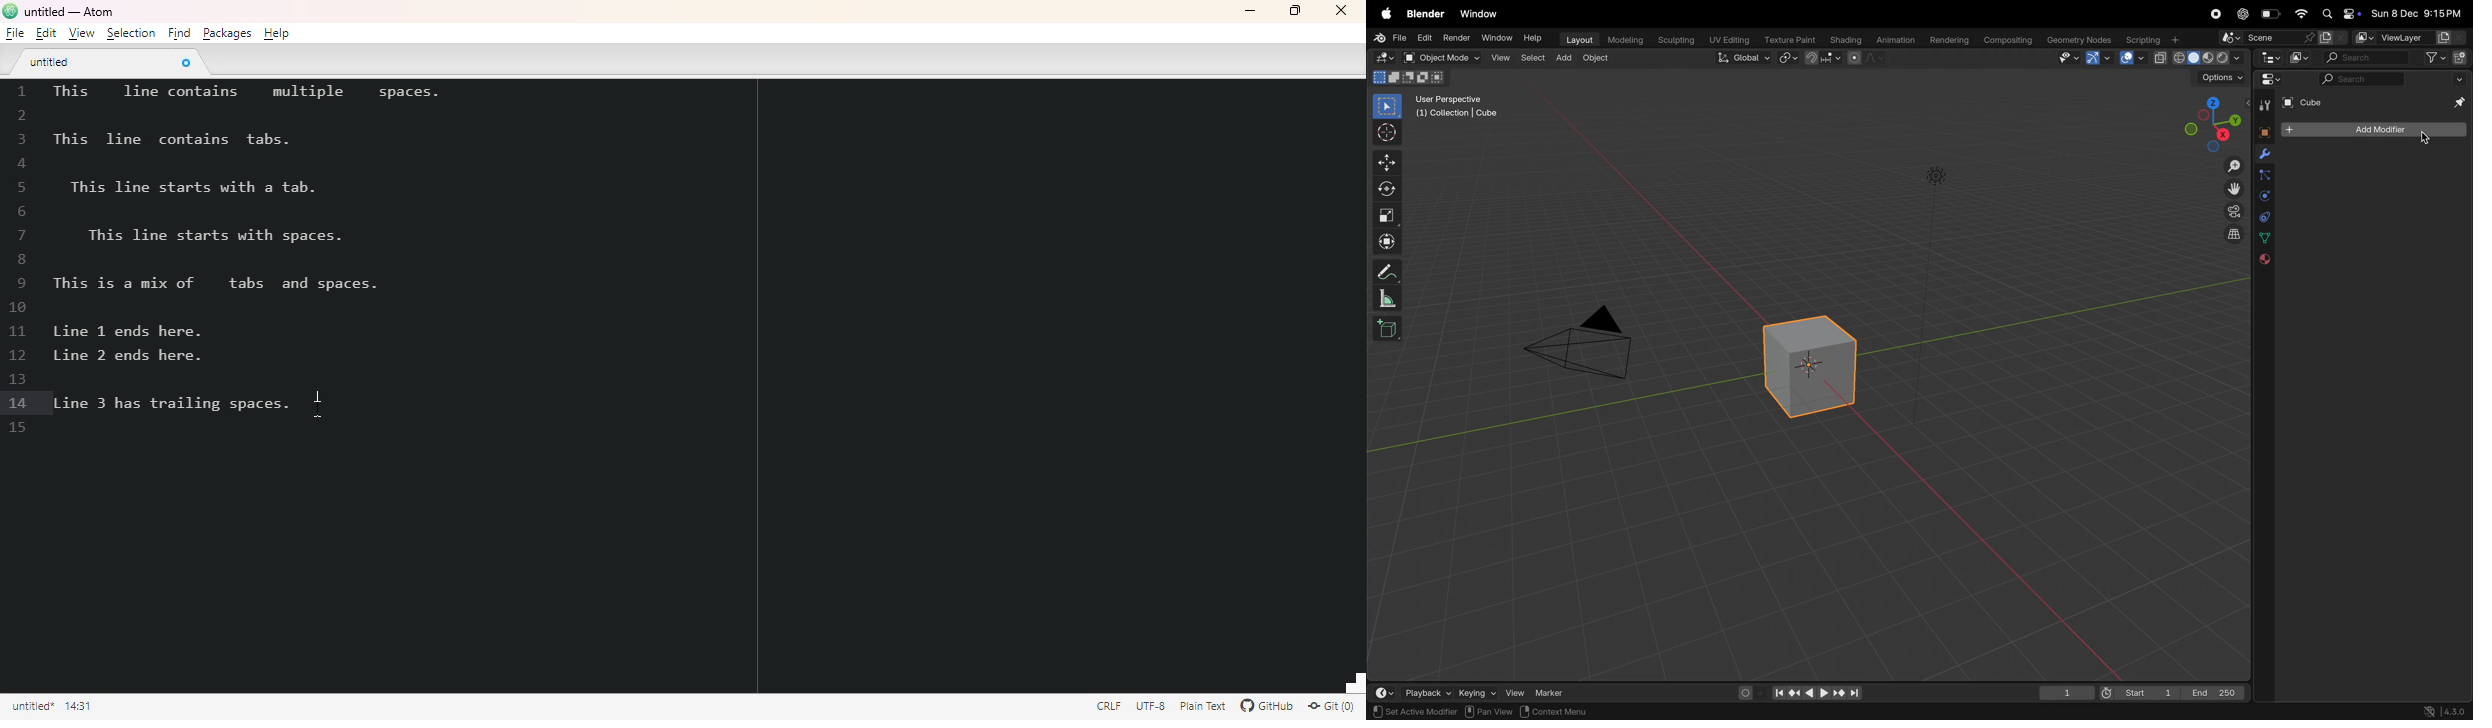 The image size is (2492, 728). Describe the element at coordinates (2214, 14) in the screenshot. I see `record` at that location.